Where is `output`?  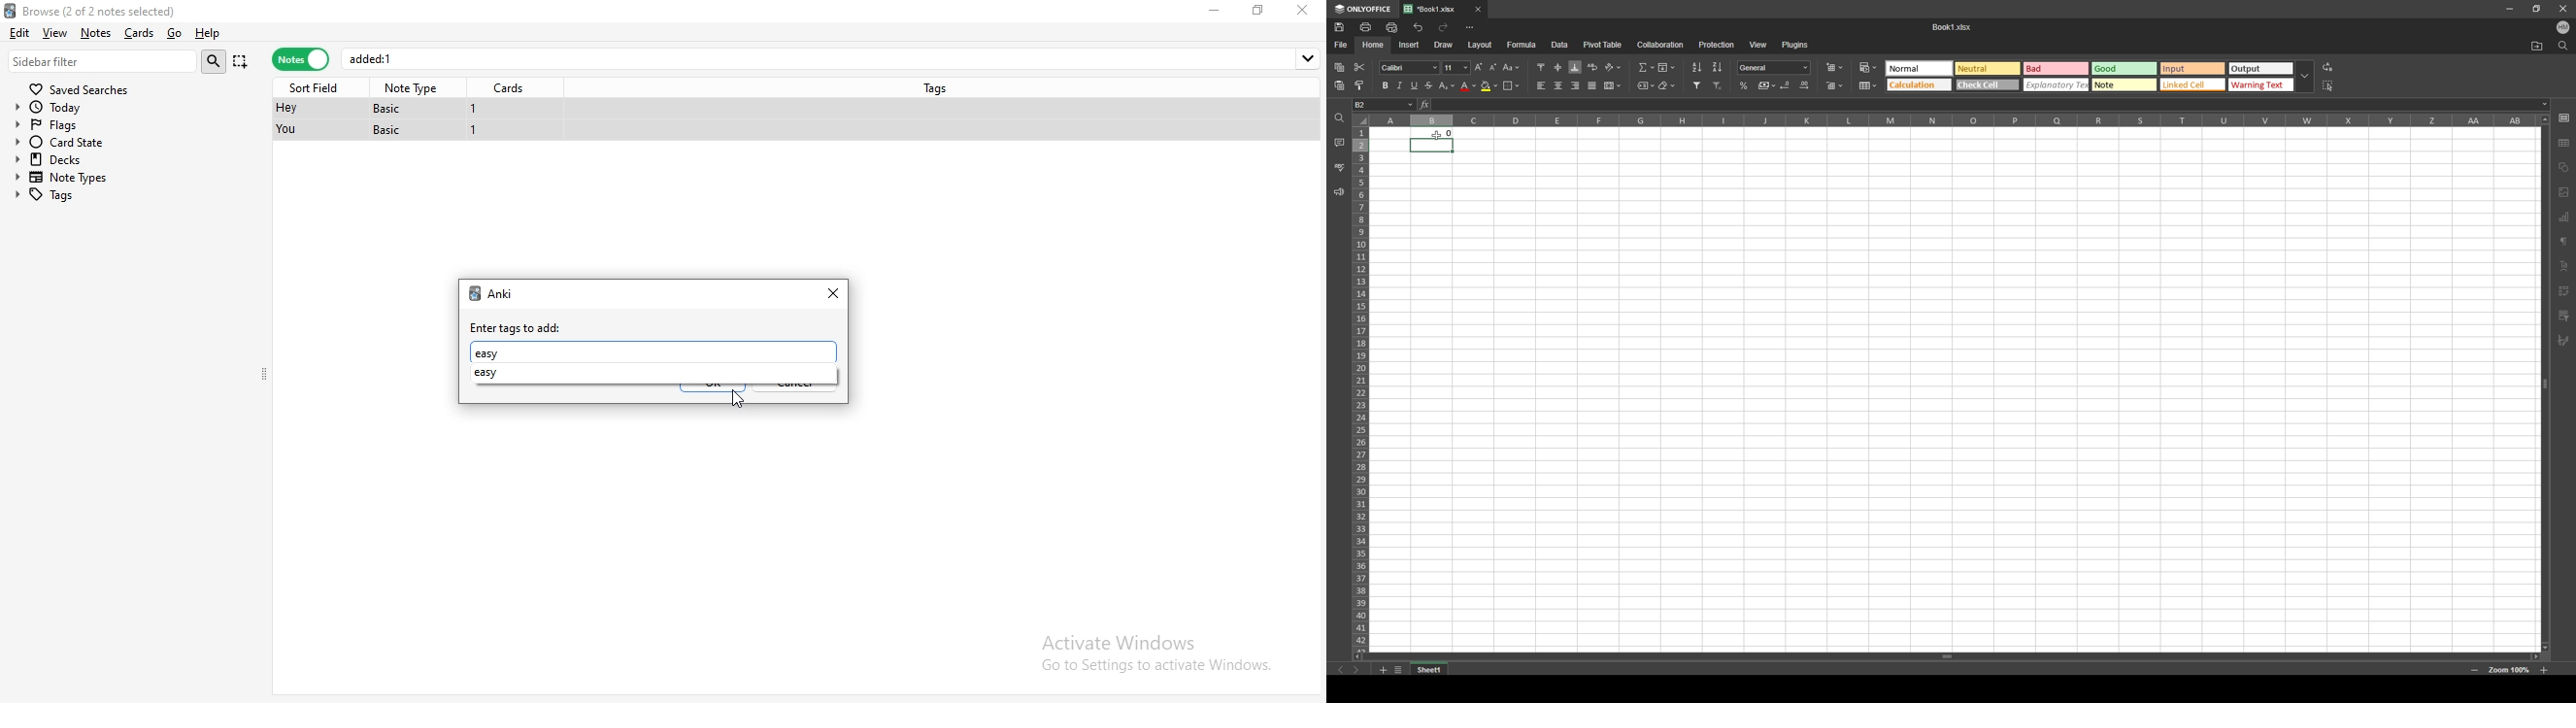 output is located at coordinates (1436, 131).